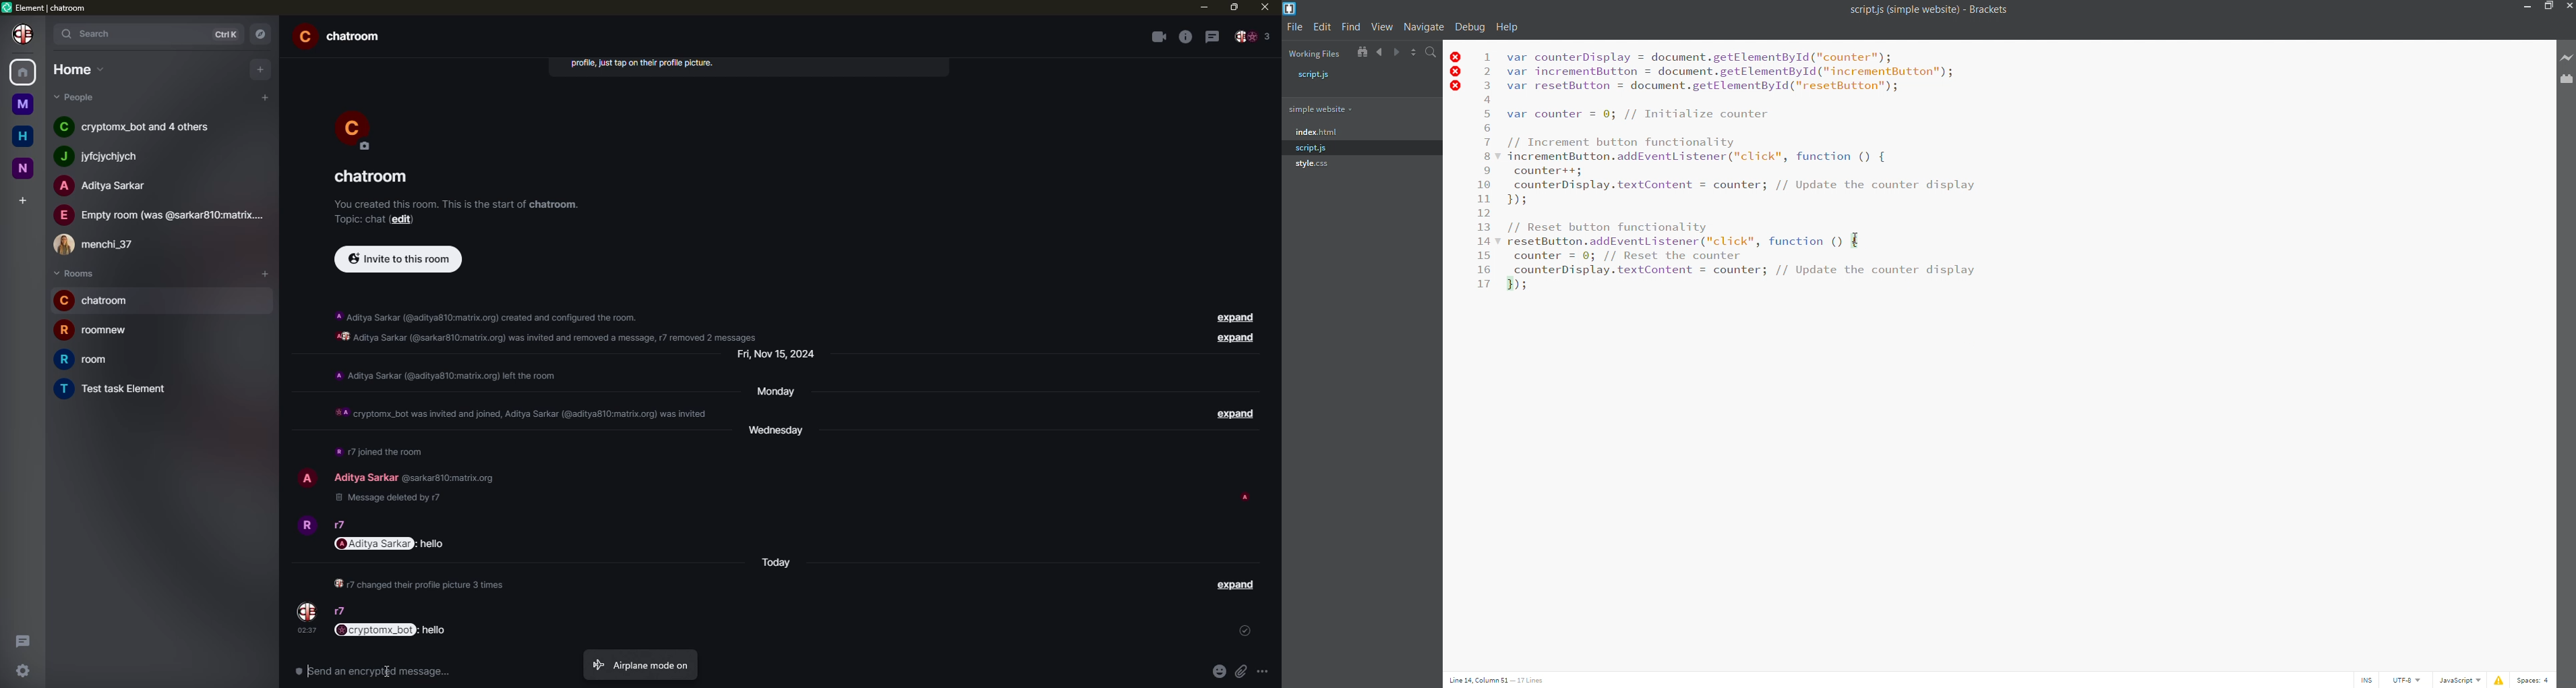  What do you see at coordinates (1255, 37) in the screenshot?
I see `people` at bounding box center [1255, 37].